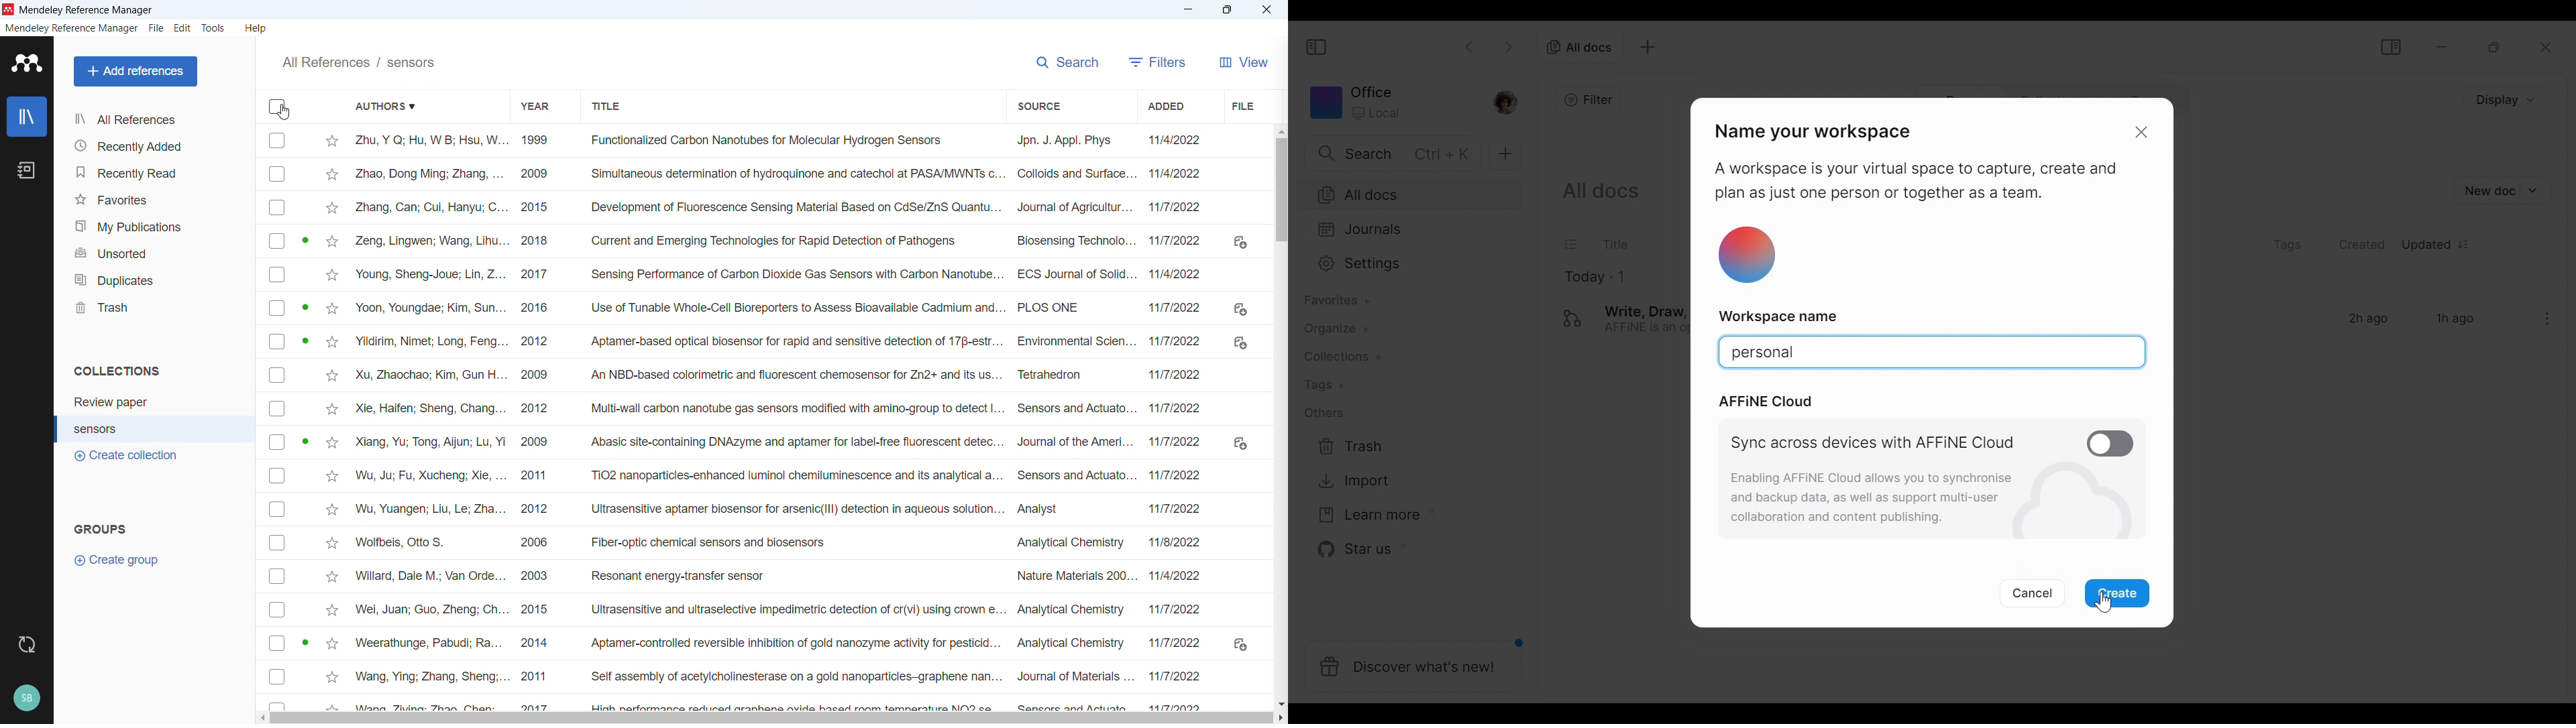 The image size is (2576, 728). I want to click on Year of publication of individual entries , so click(533, 420).